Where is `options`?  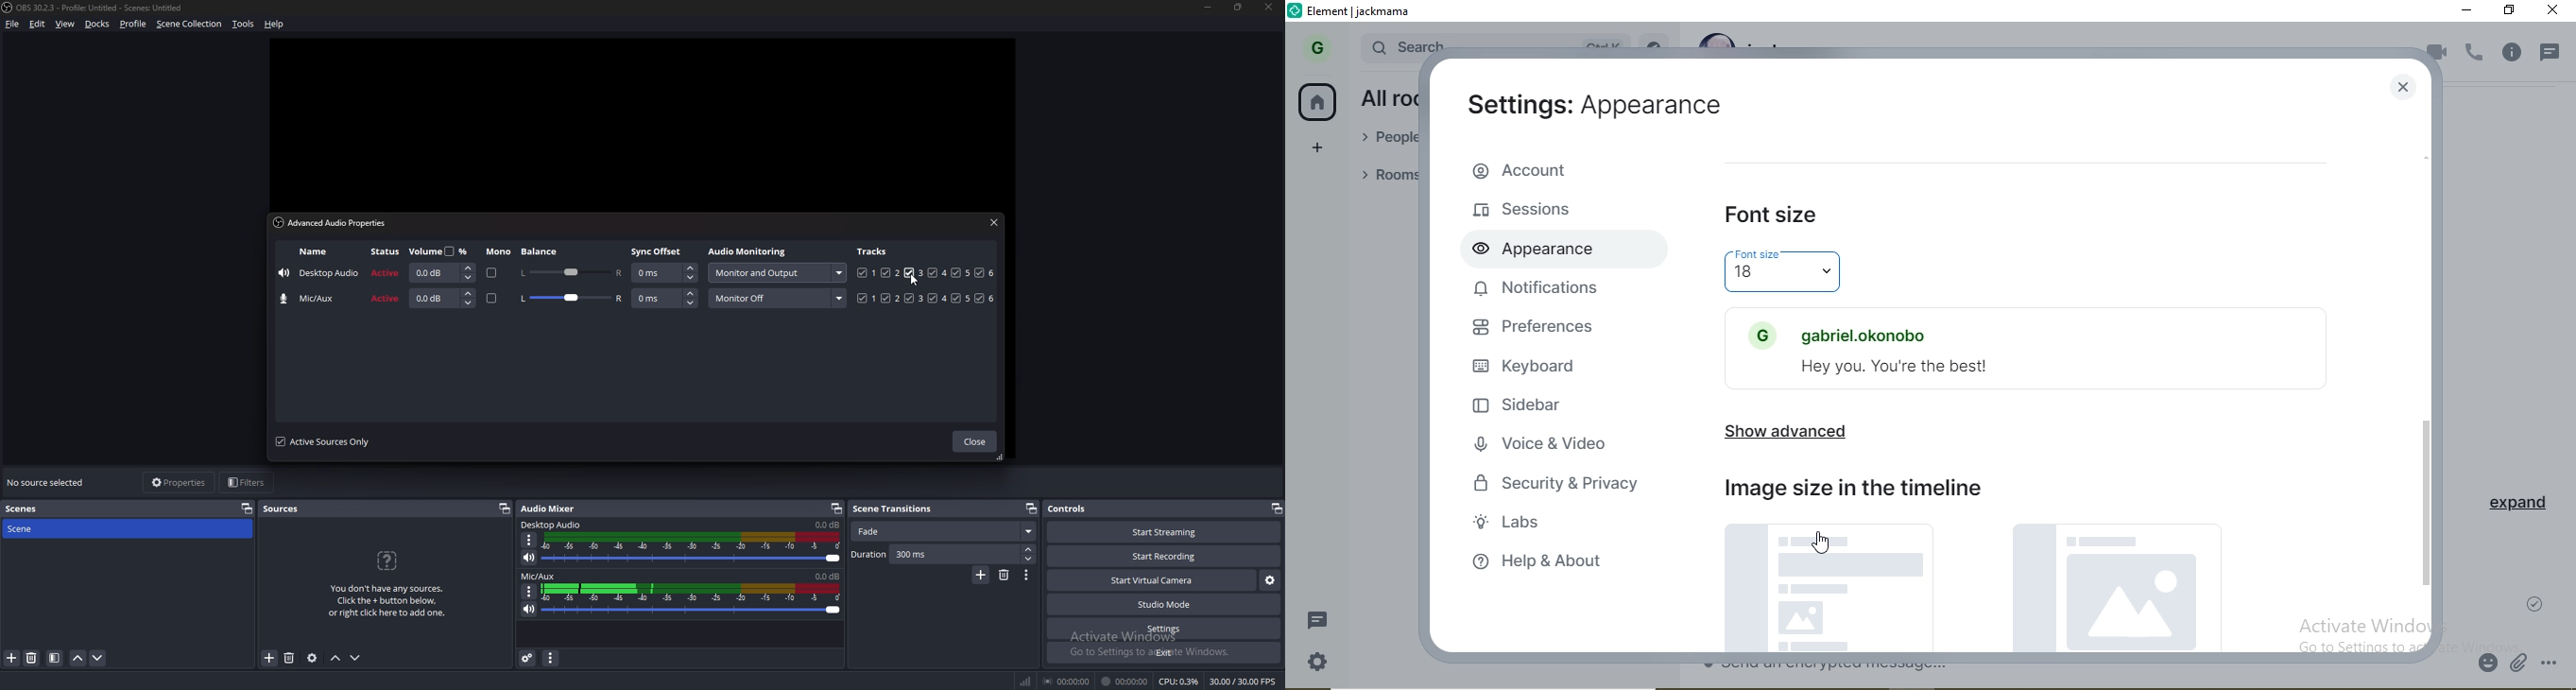
options is located at coordinates (1028, 575).